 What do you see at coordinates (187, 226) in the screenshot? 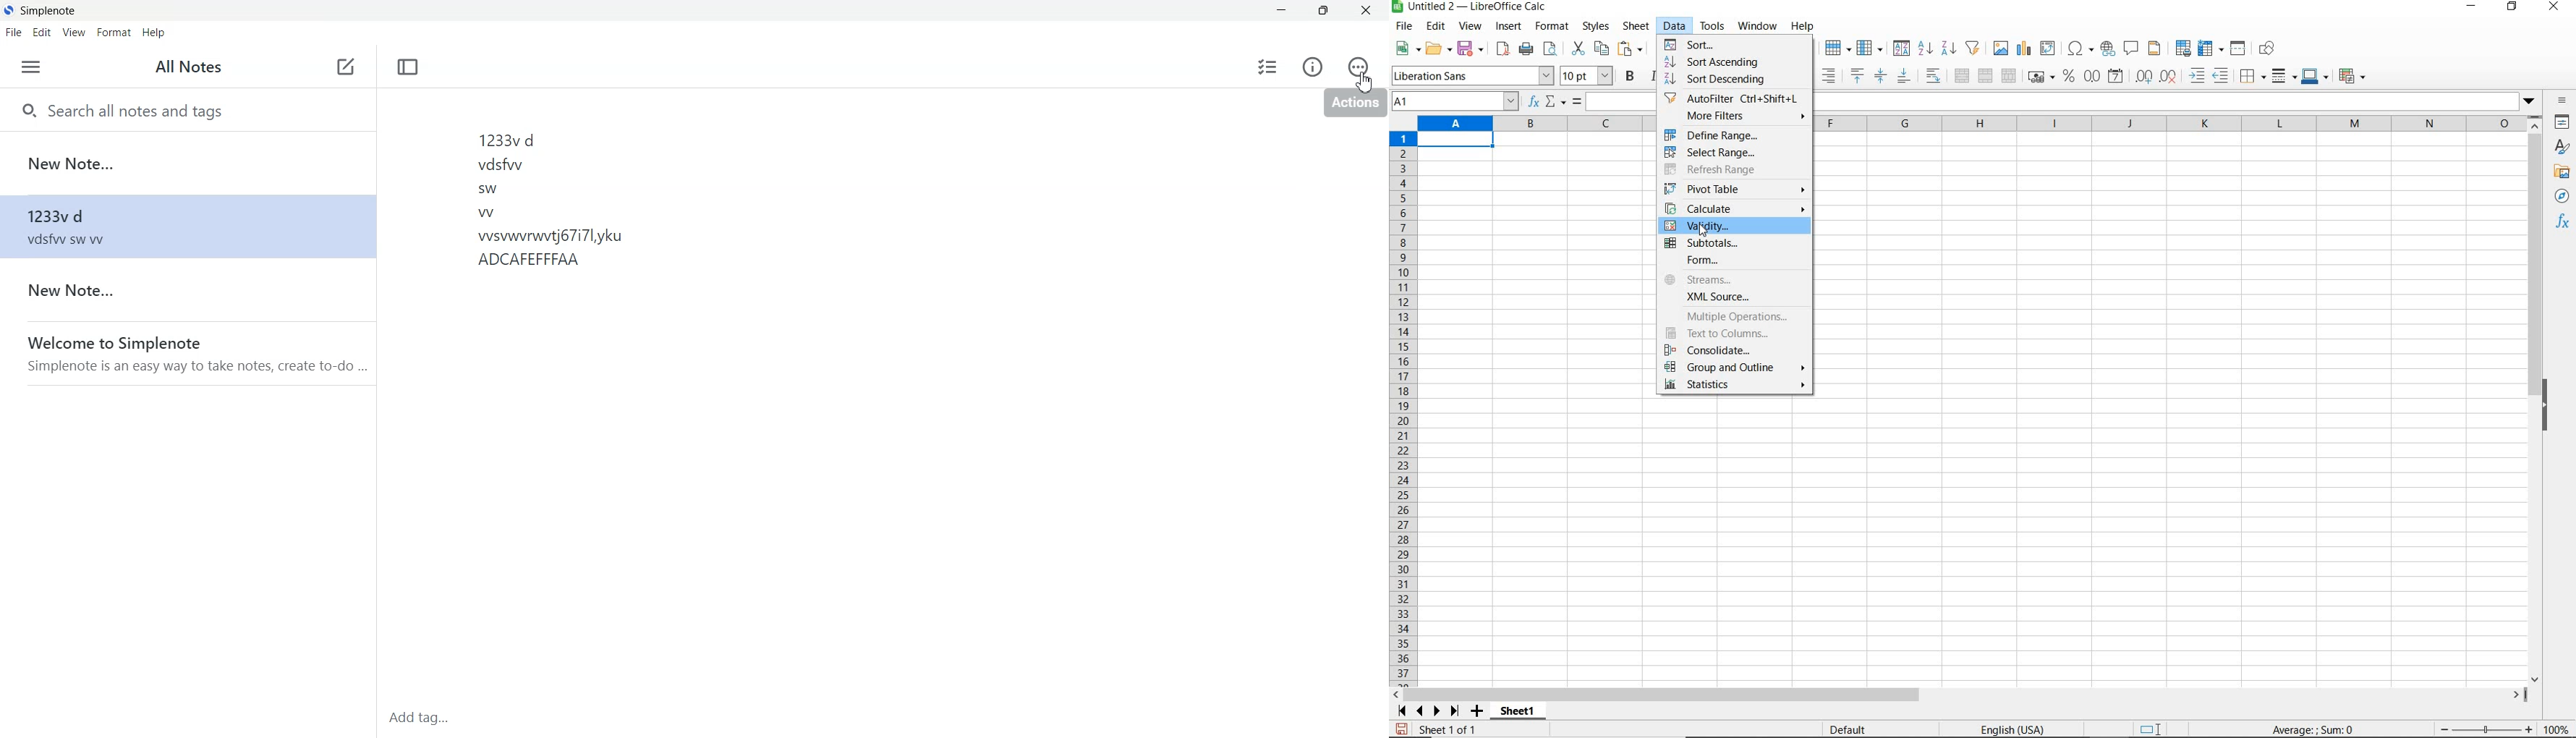
I see `1233vd` at bounding box center [187, 226].